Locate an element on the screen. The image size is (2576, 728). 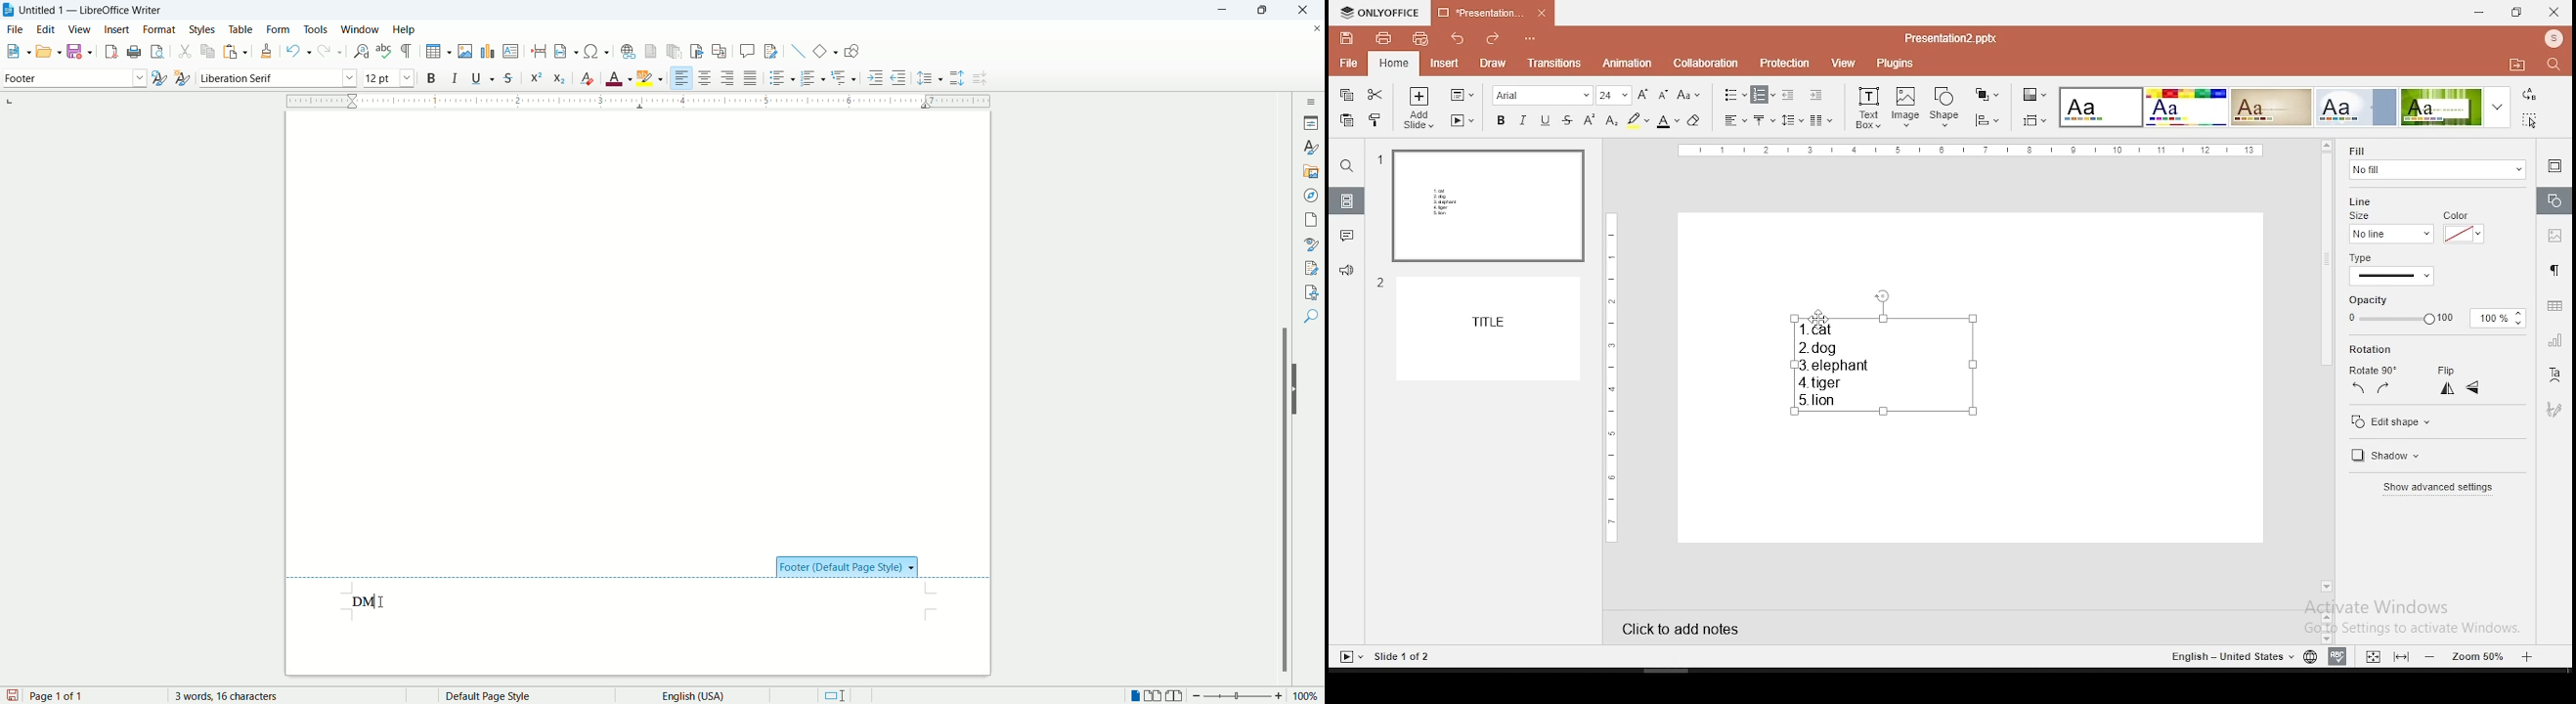
help is located at coordinates (404, 30).